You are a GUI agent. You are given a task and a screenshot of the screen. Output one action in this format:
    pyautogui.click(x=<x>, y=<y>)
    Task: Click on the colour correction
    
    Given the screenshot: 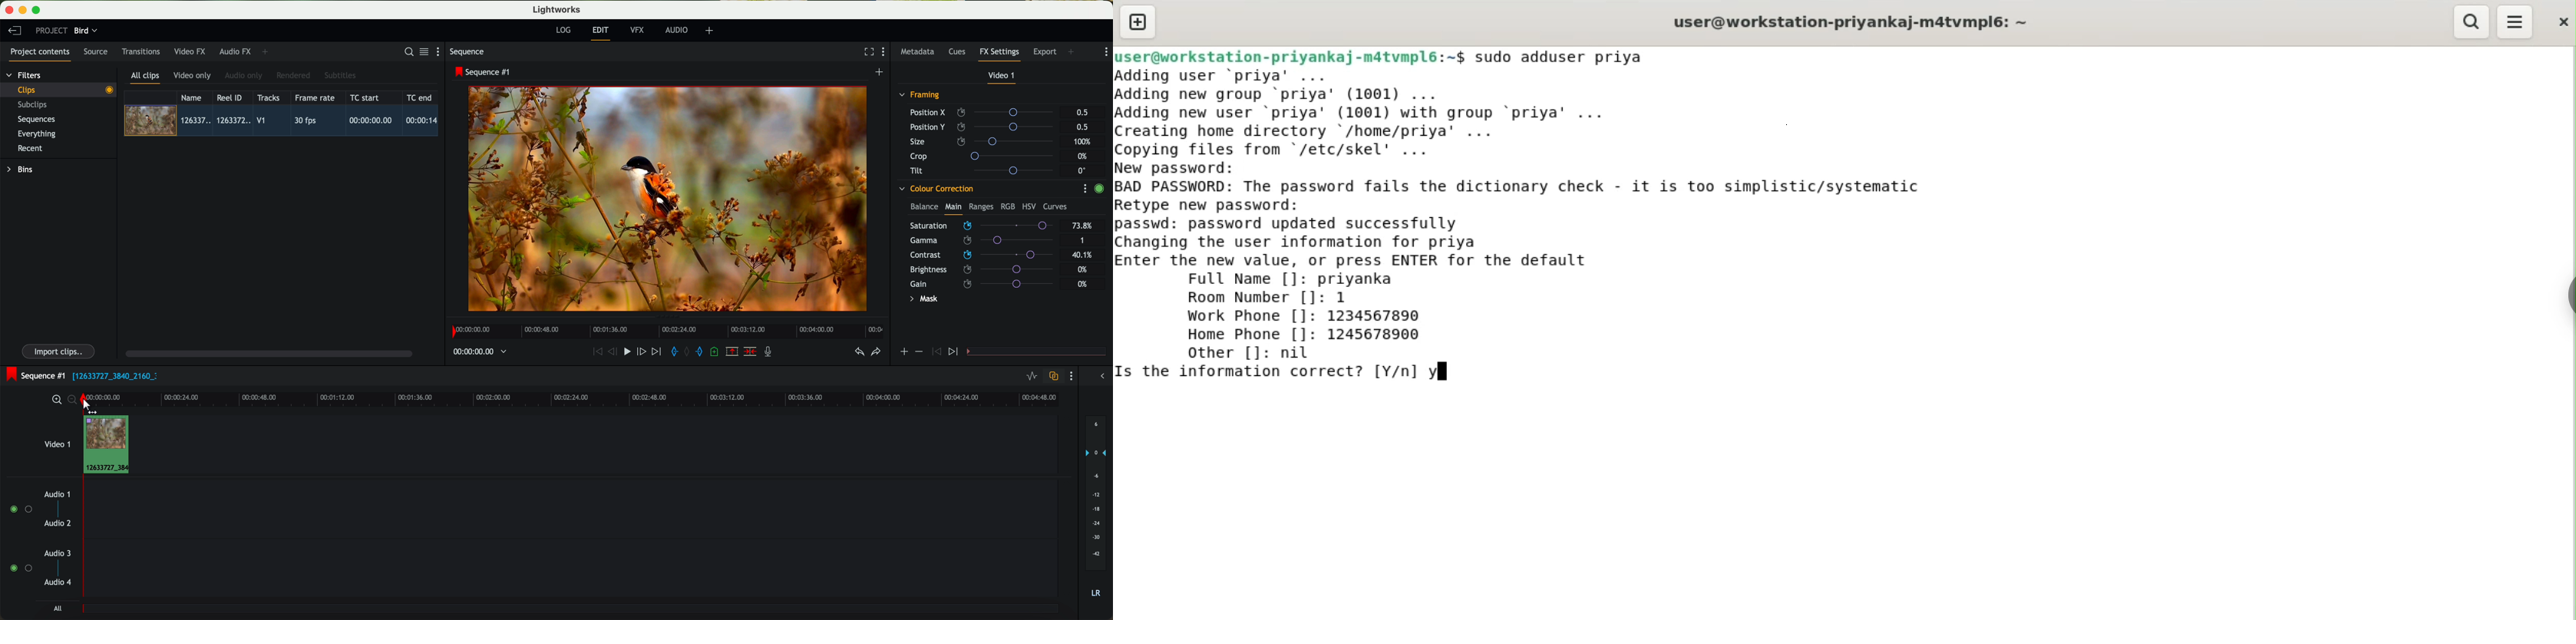 What is the action you would take?
    pyautogui.click(x=935, y=189)
    